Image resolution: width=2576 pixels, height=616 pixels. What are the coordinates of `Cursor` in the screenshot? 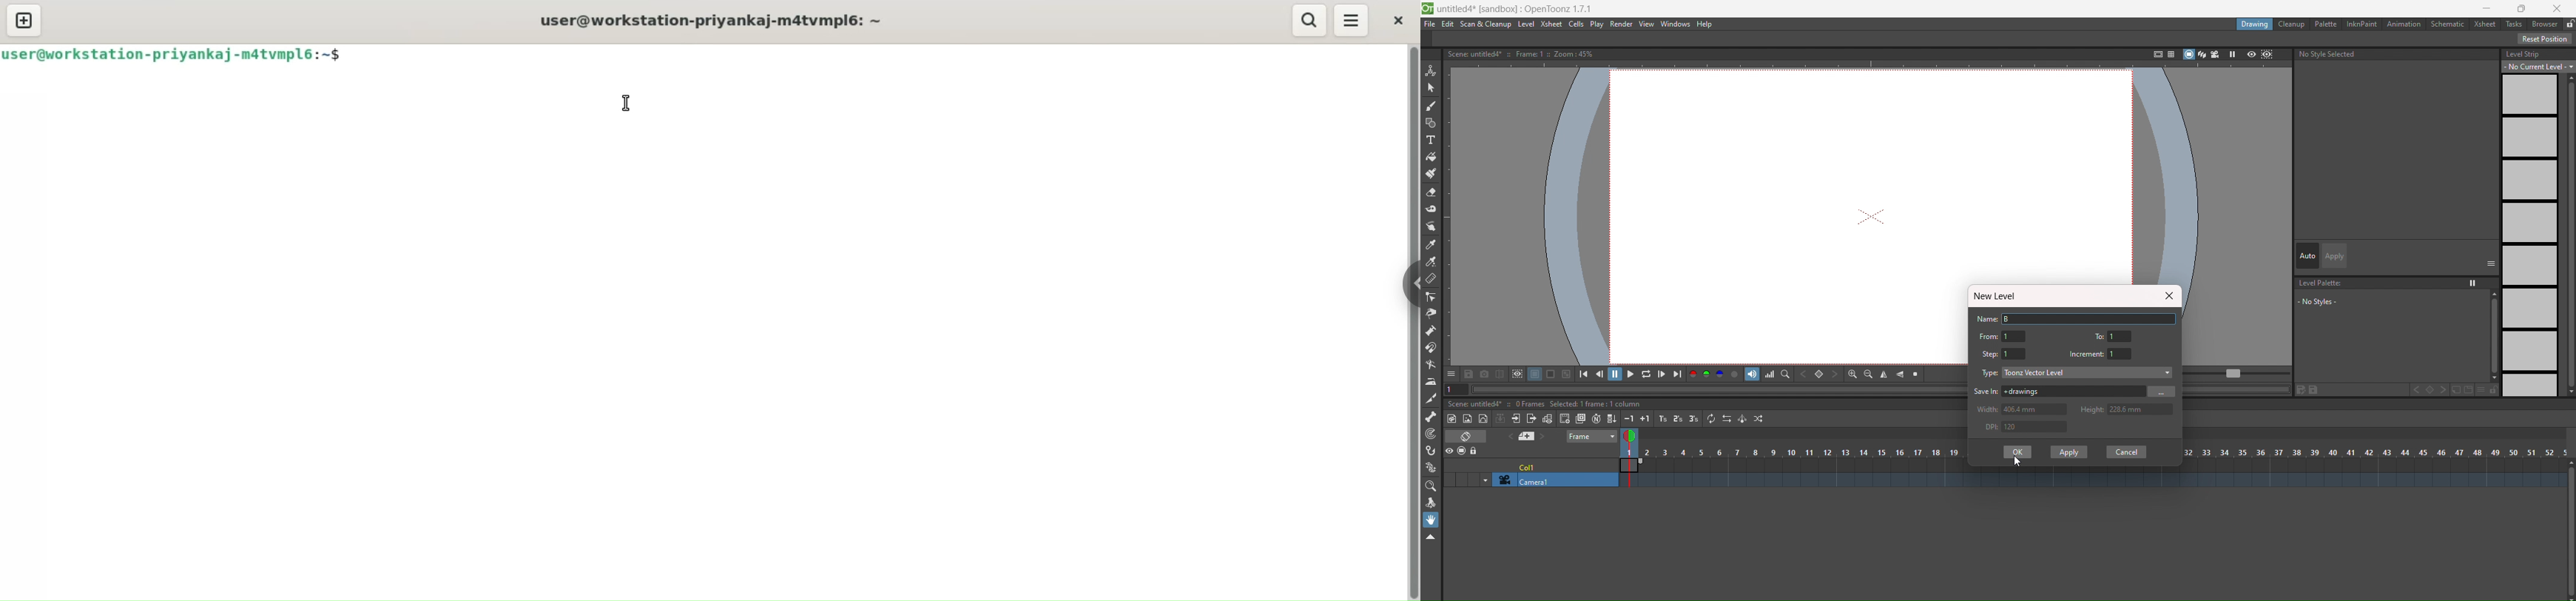 It's located at (2018, 462).